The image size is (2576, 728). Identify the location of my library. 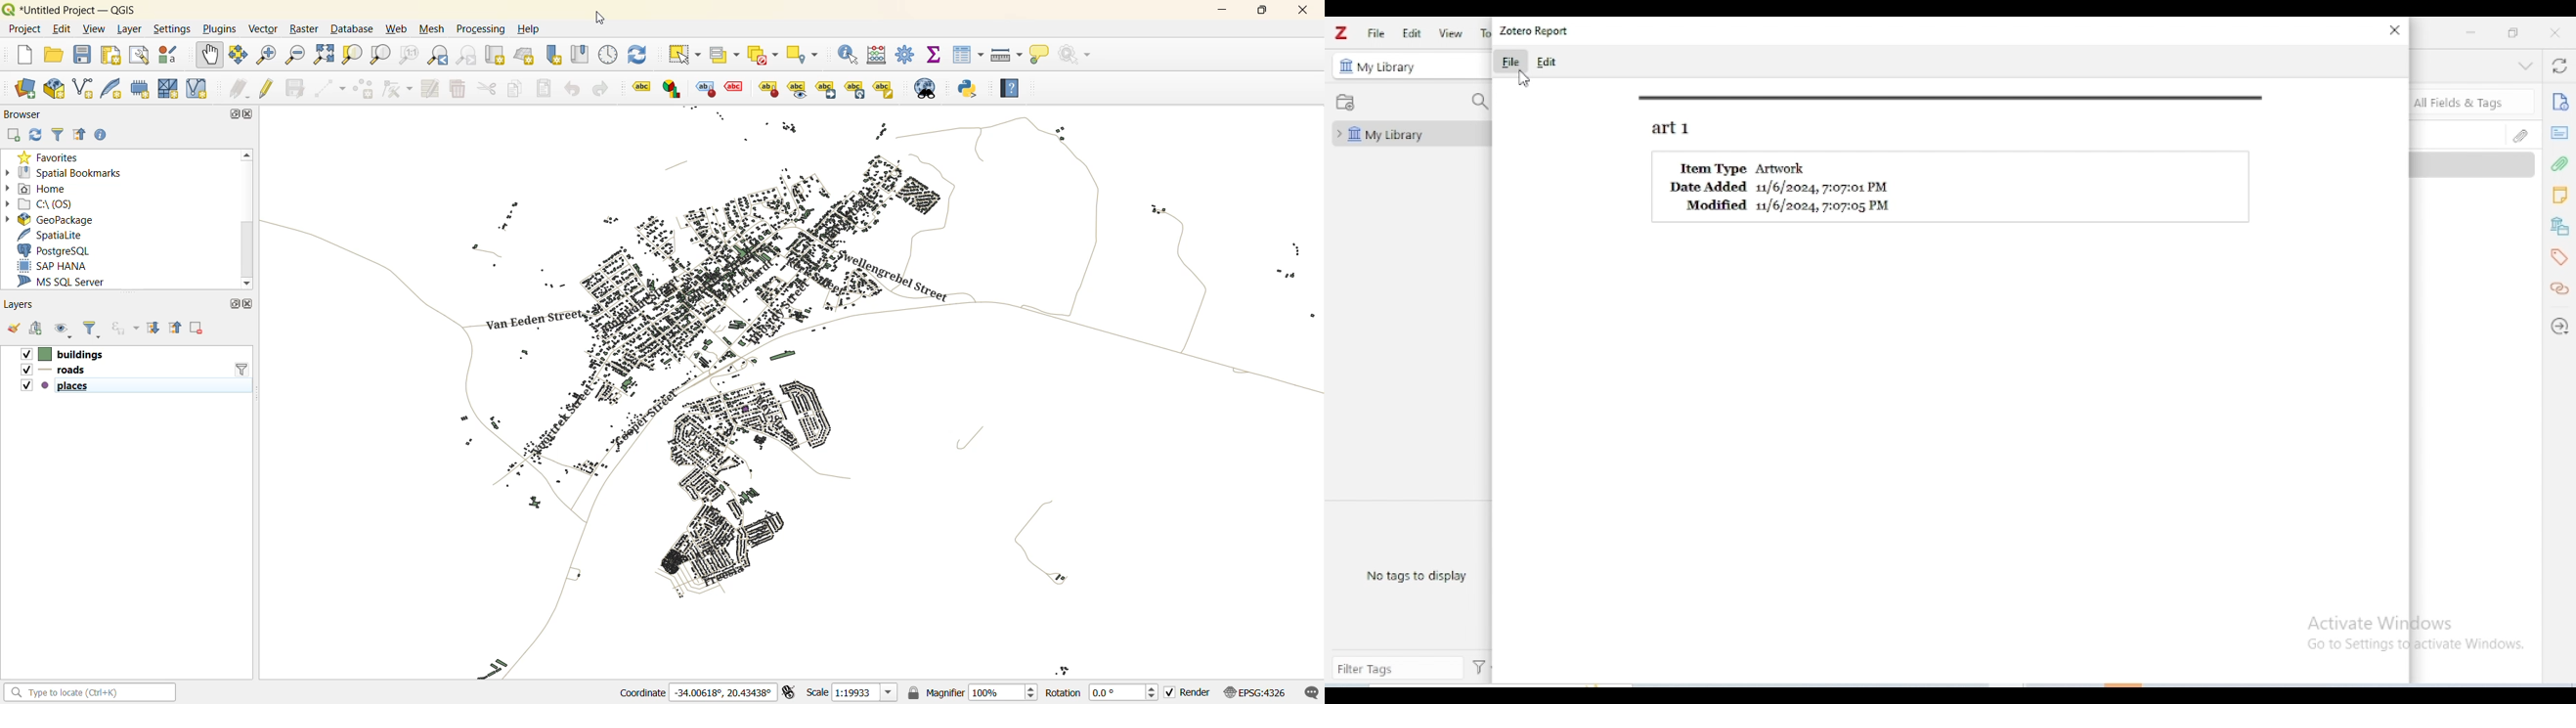
(1387, 67).